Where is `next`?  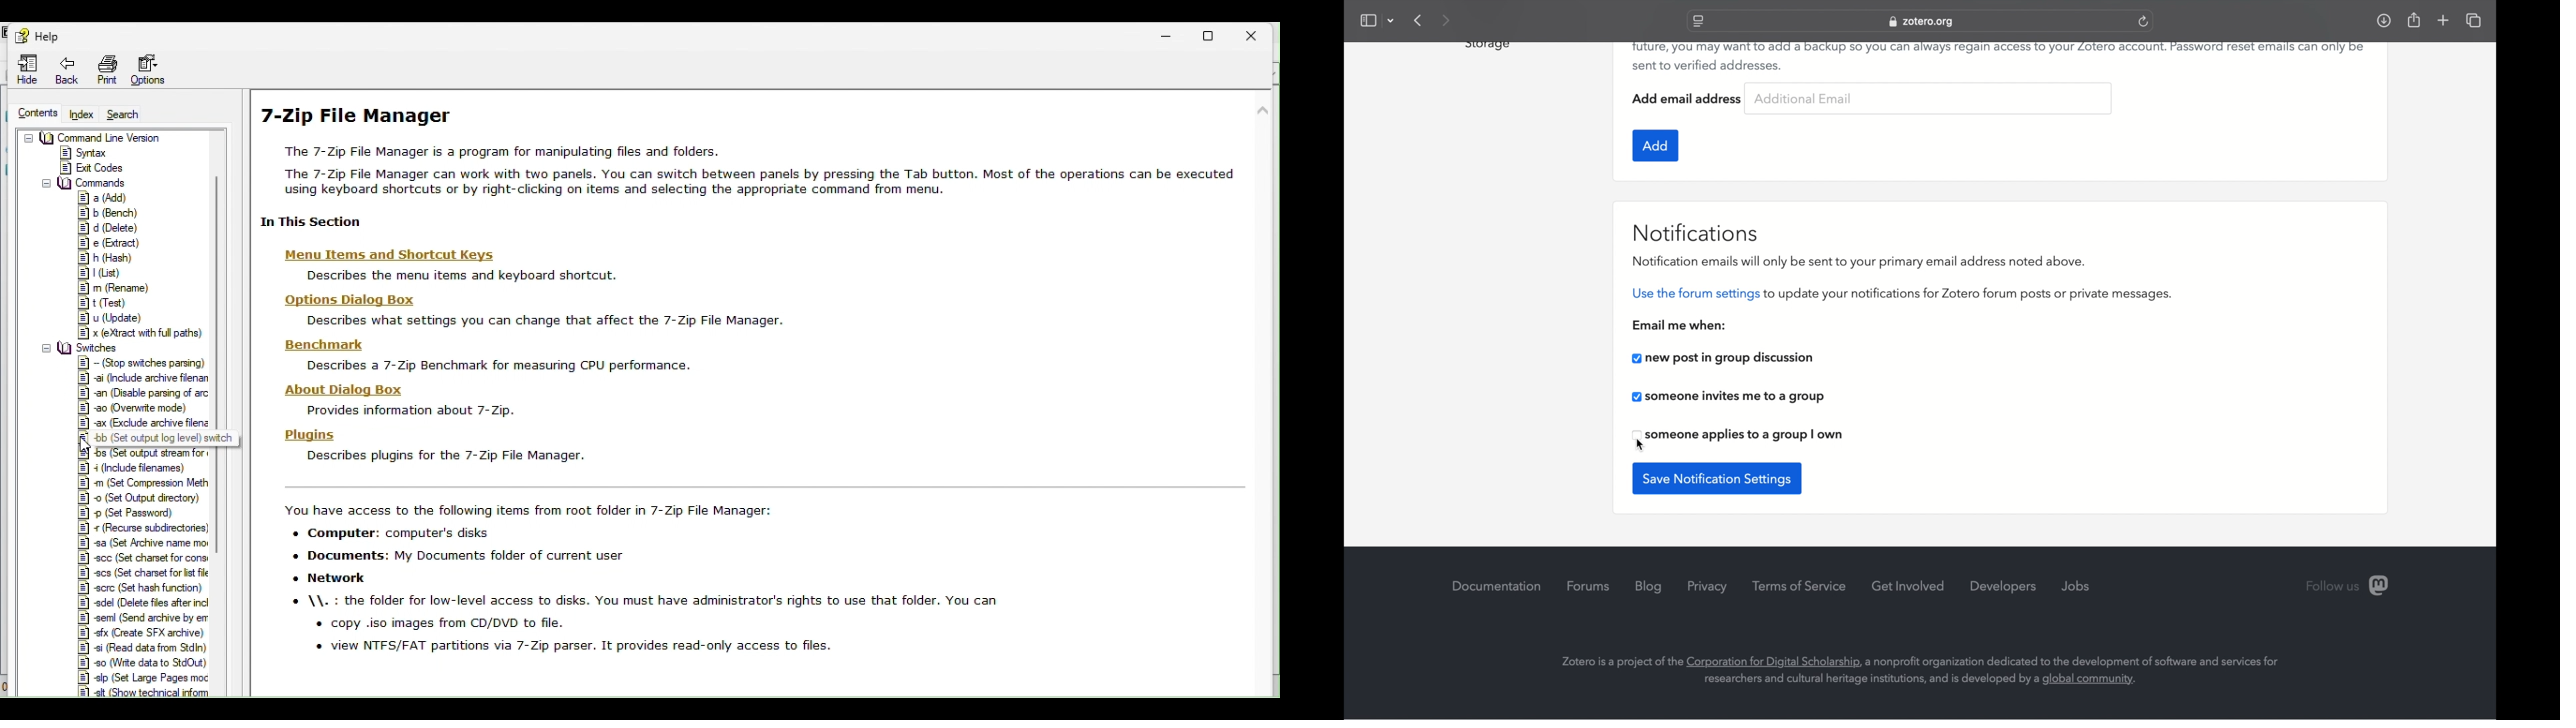
next is located at coordinates (1447, 20).